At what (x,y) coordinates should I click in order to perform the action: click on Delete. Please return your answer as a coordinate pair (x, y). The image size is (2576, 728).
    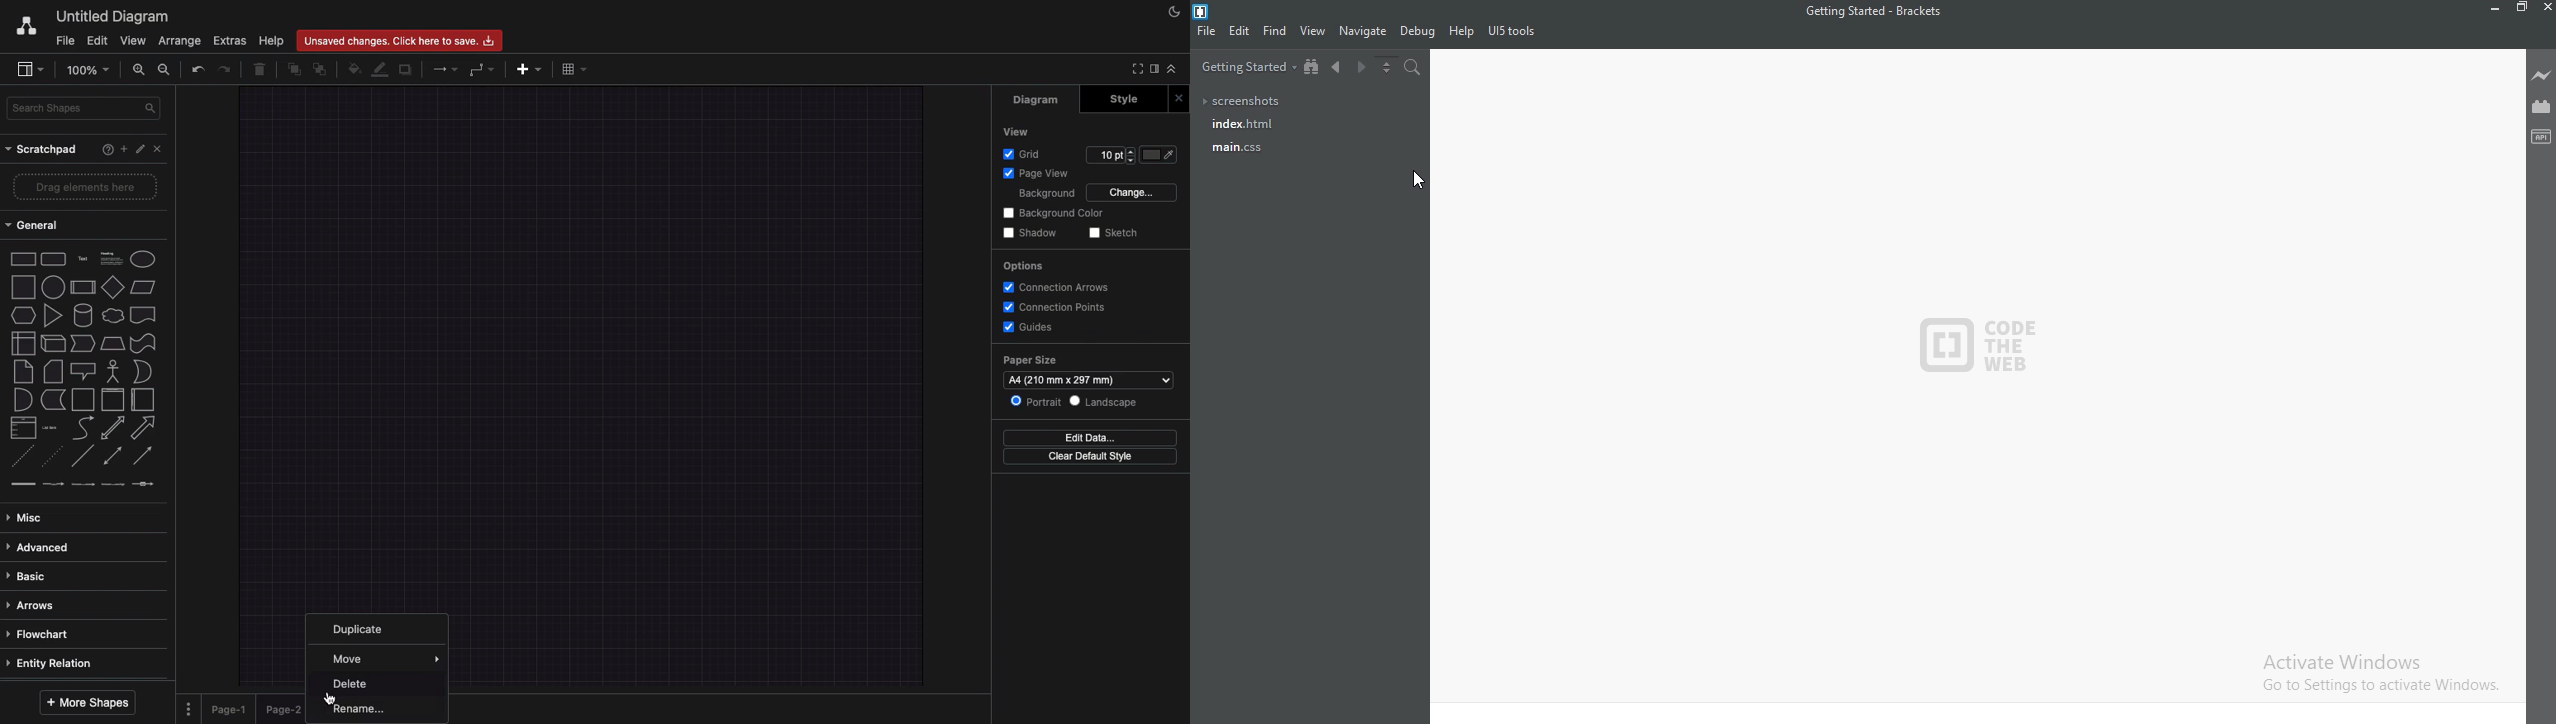
    Looking at the image, I should click on (264, 69).